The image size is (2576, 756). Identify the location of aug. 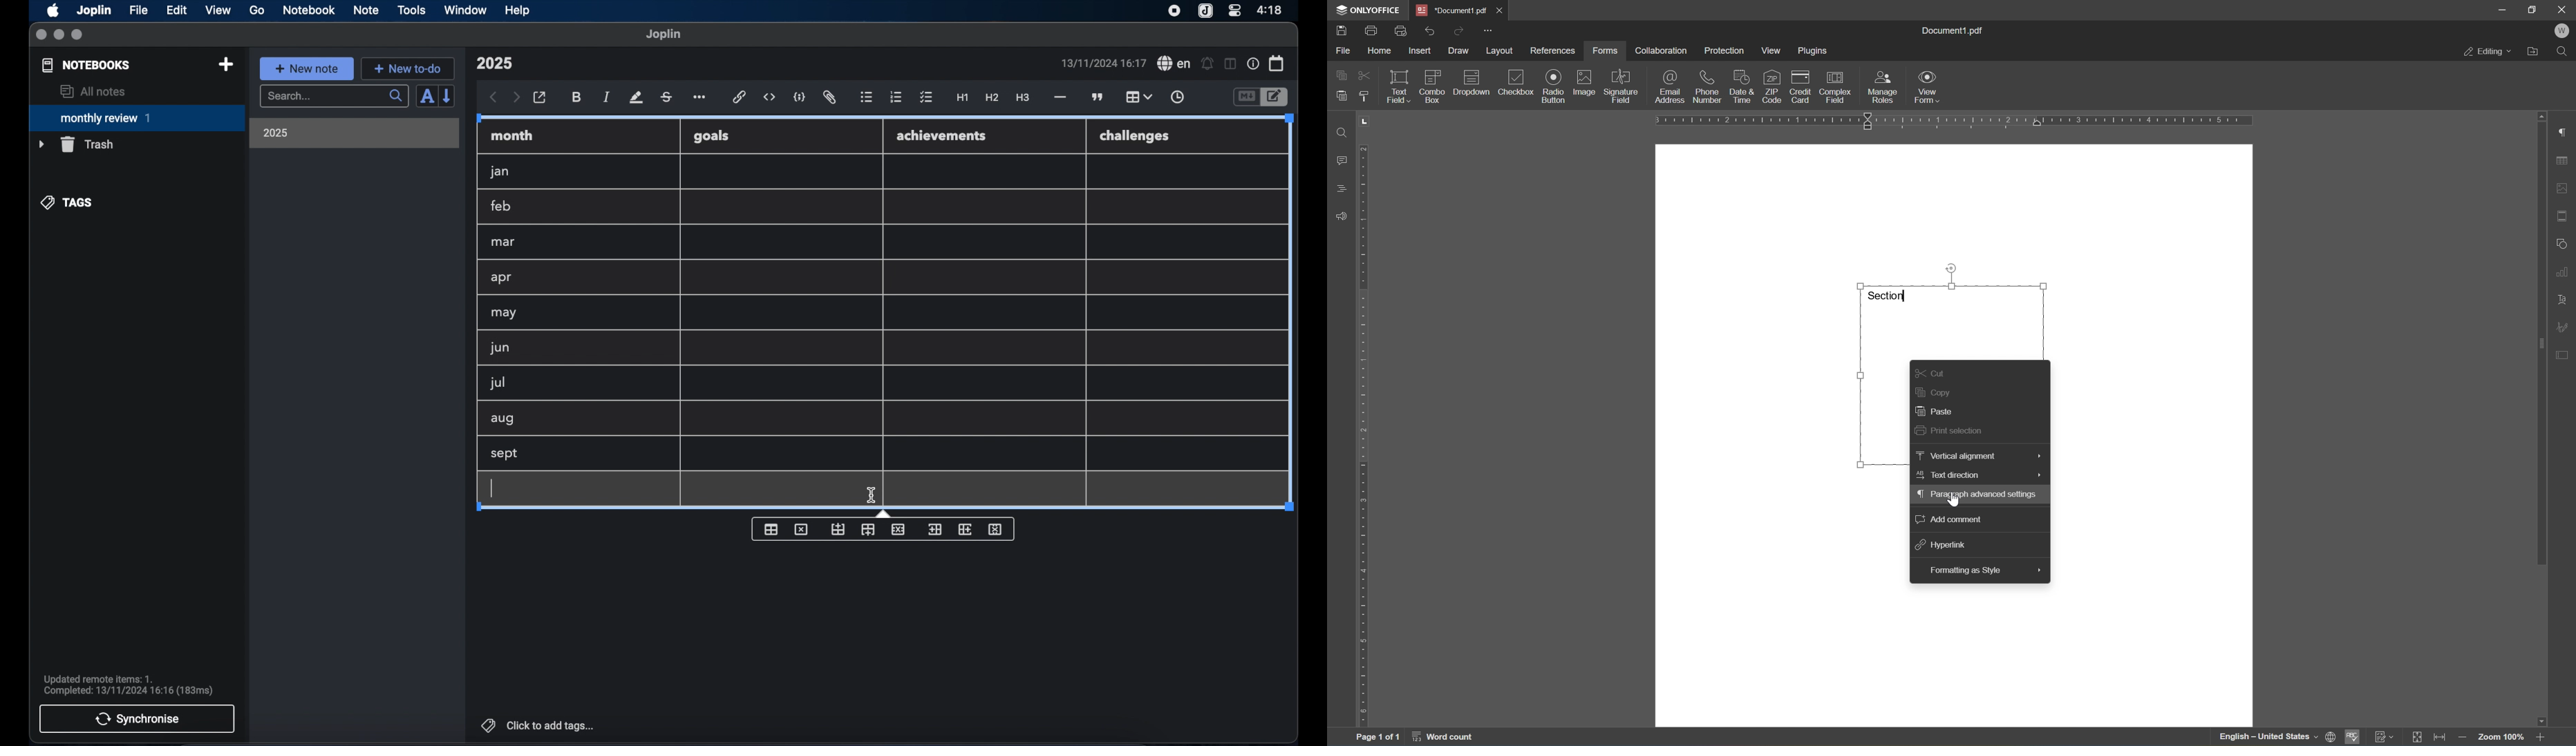
(502, 420).